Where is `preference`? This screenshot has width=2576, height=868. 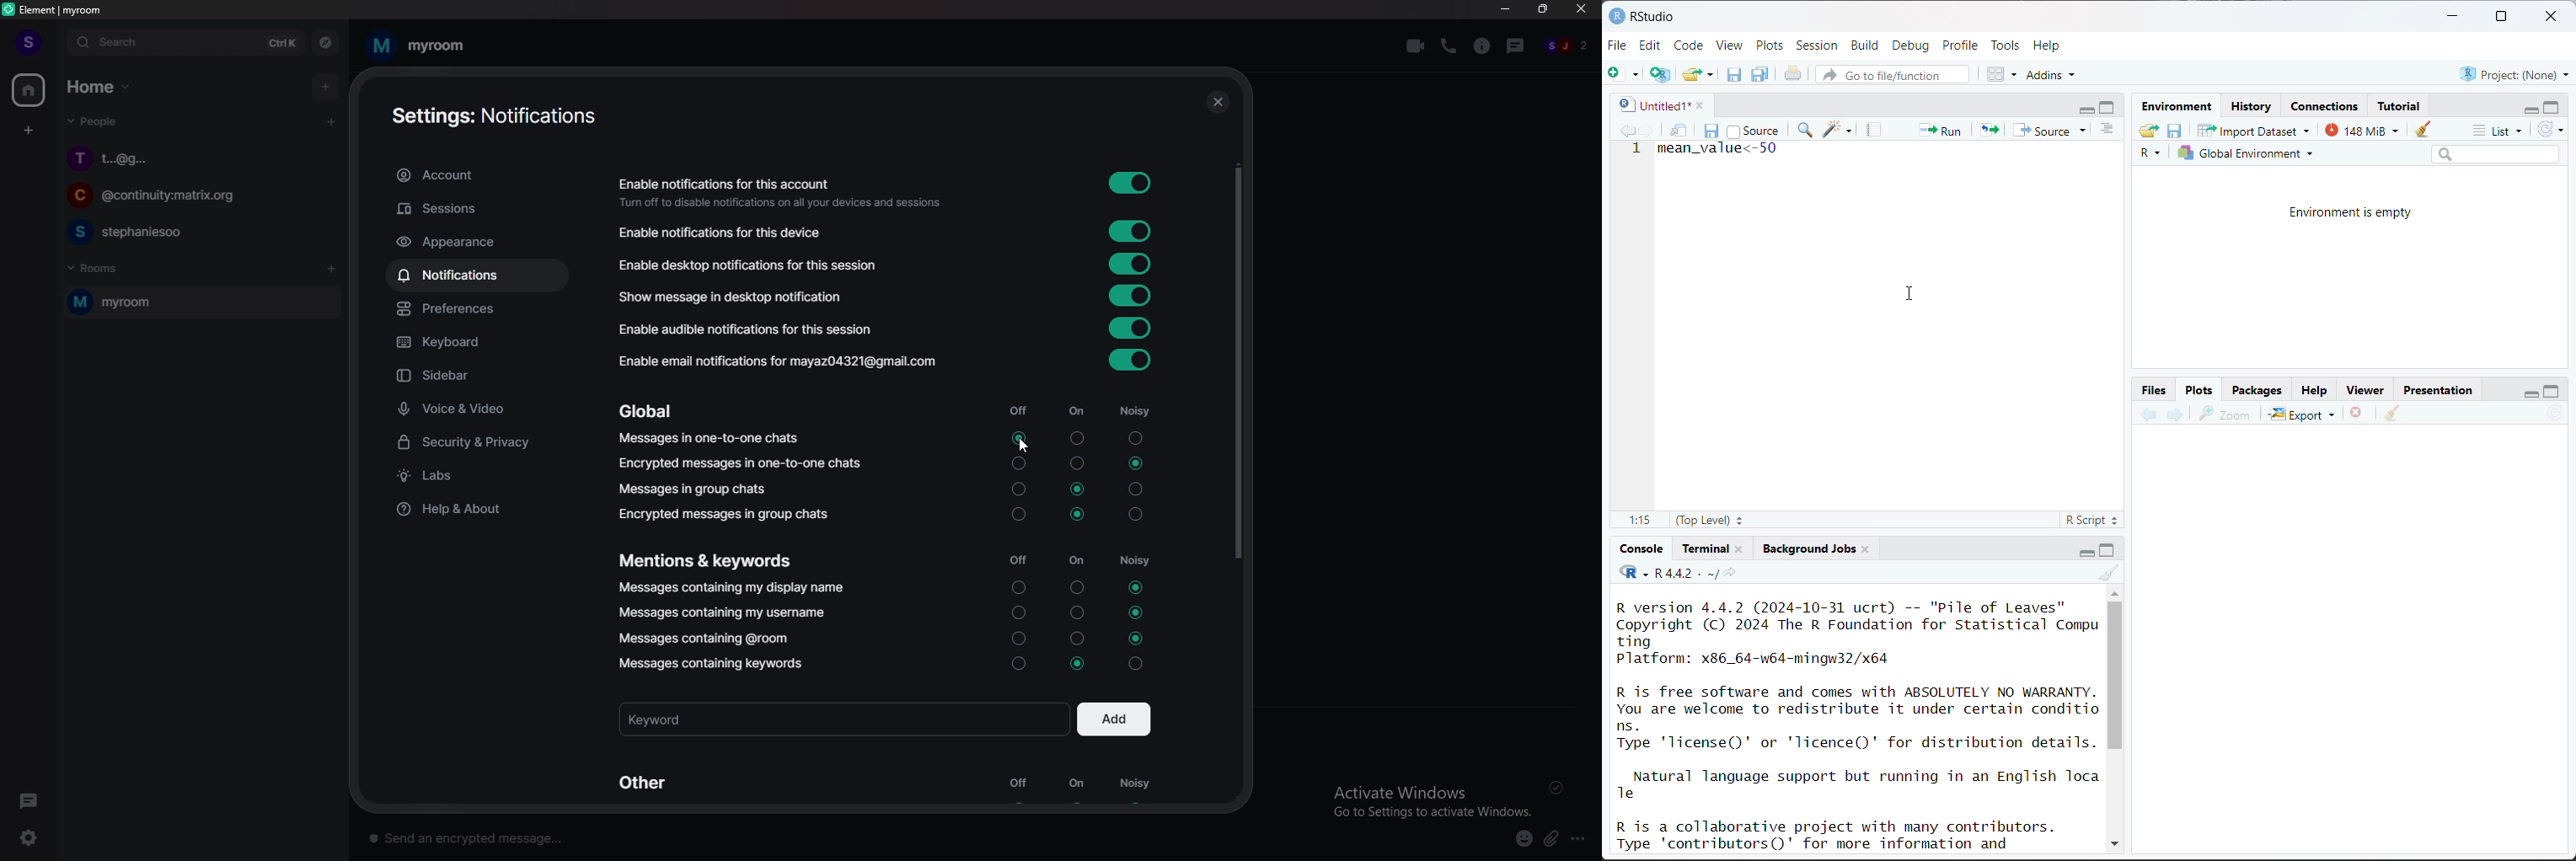
preference is located at coordinates (484, 309).